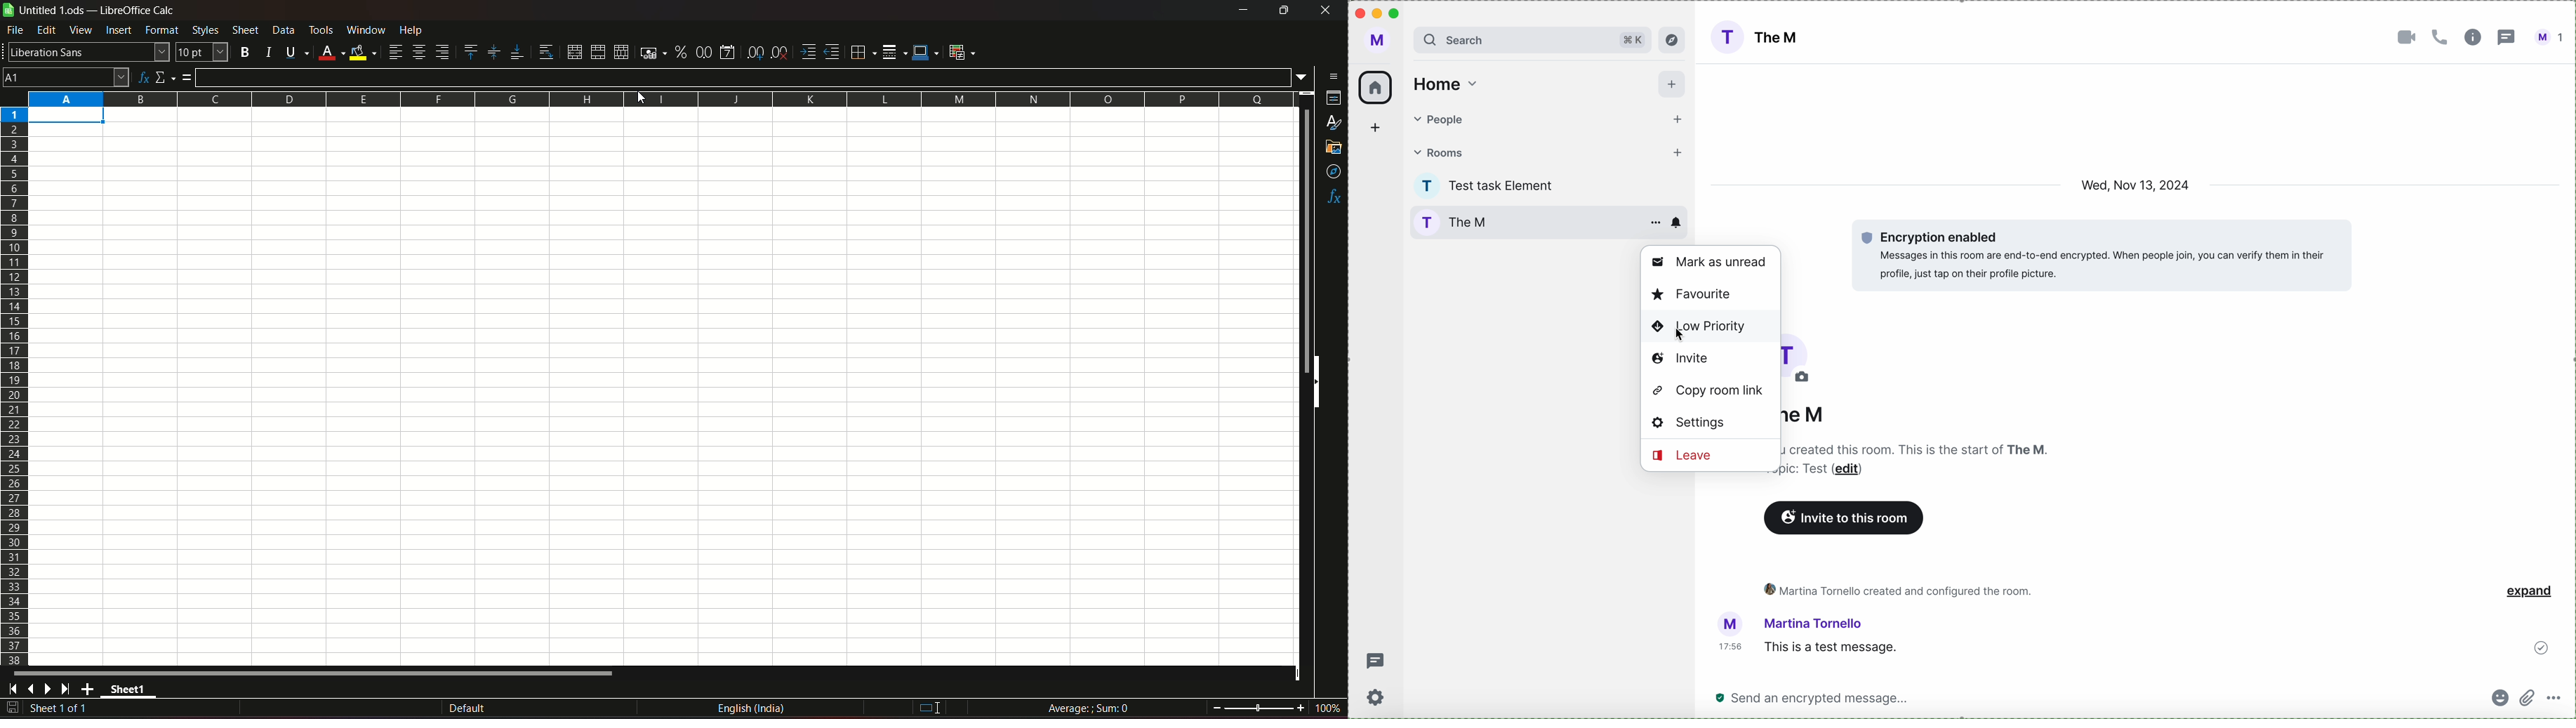  I want to click on tools, so click(321, 29).